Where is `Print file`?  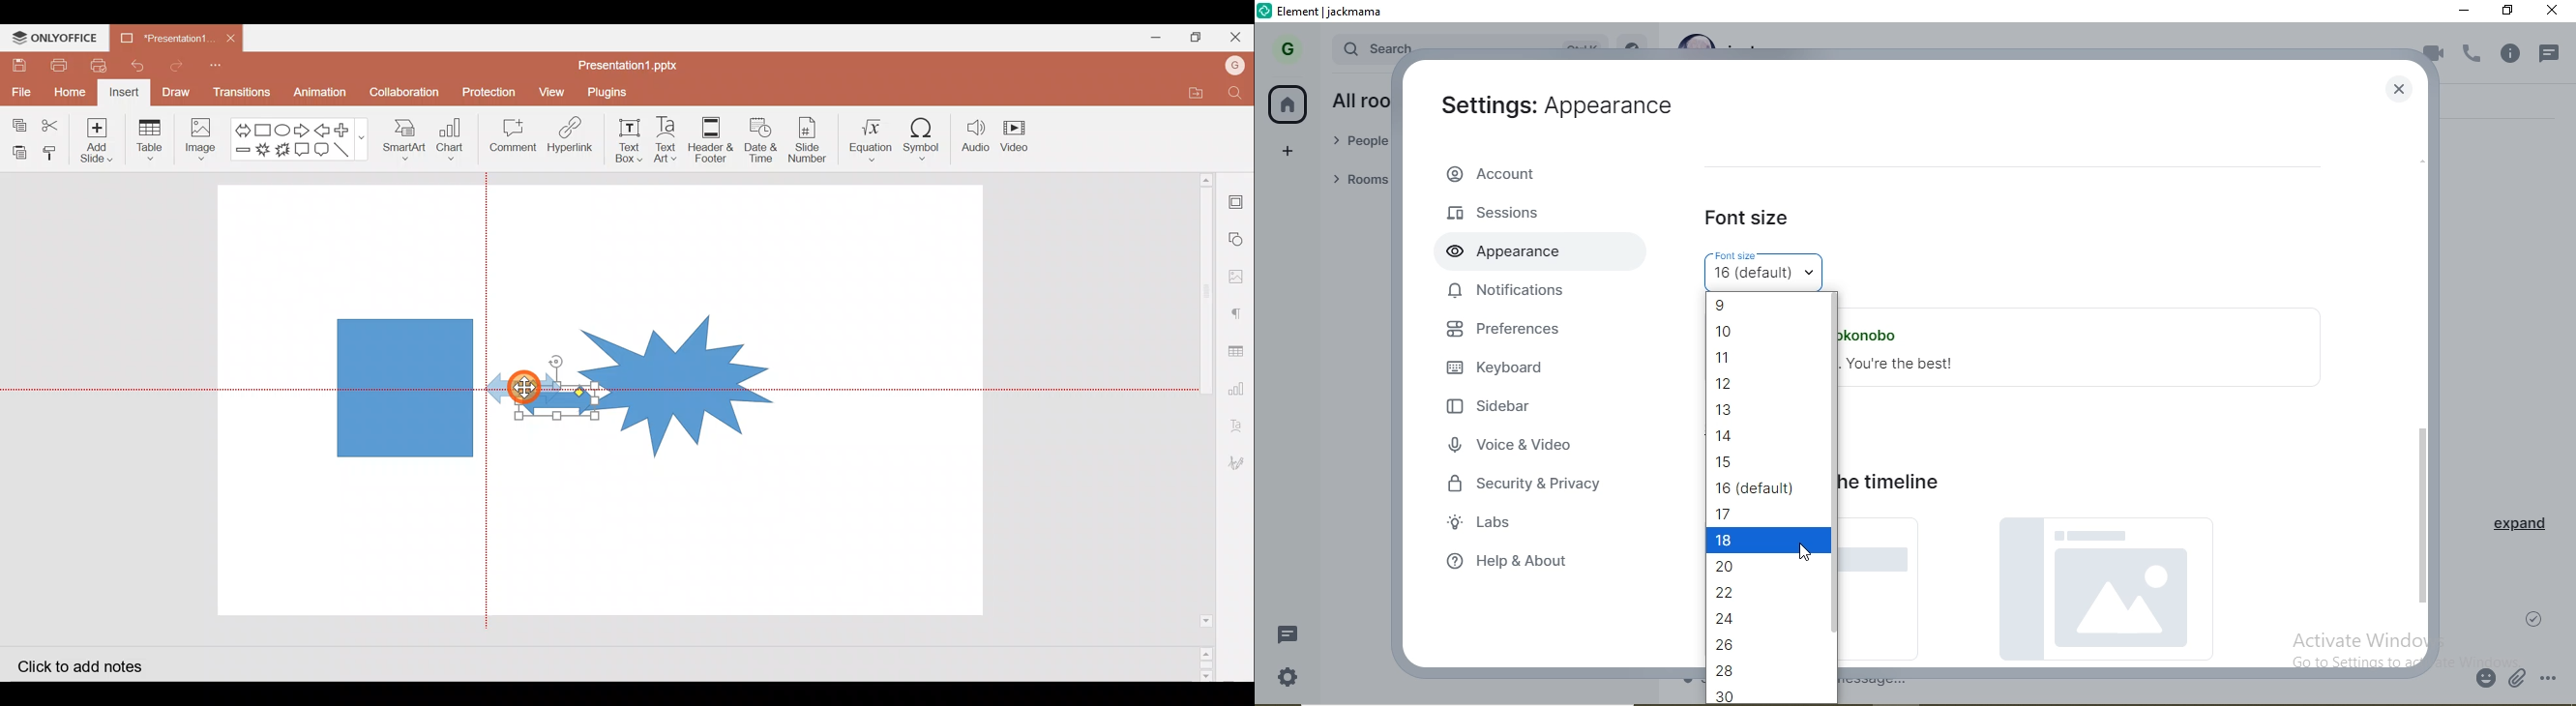
Print file is located at coordinates (56, 65).